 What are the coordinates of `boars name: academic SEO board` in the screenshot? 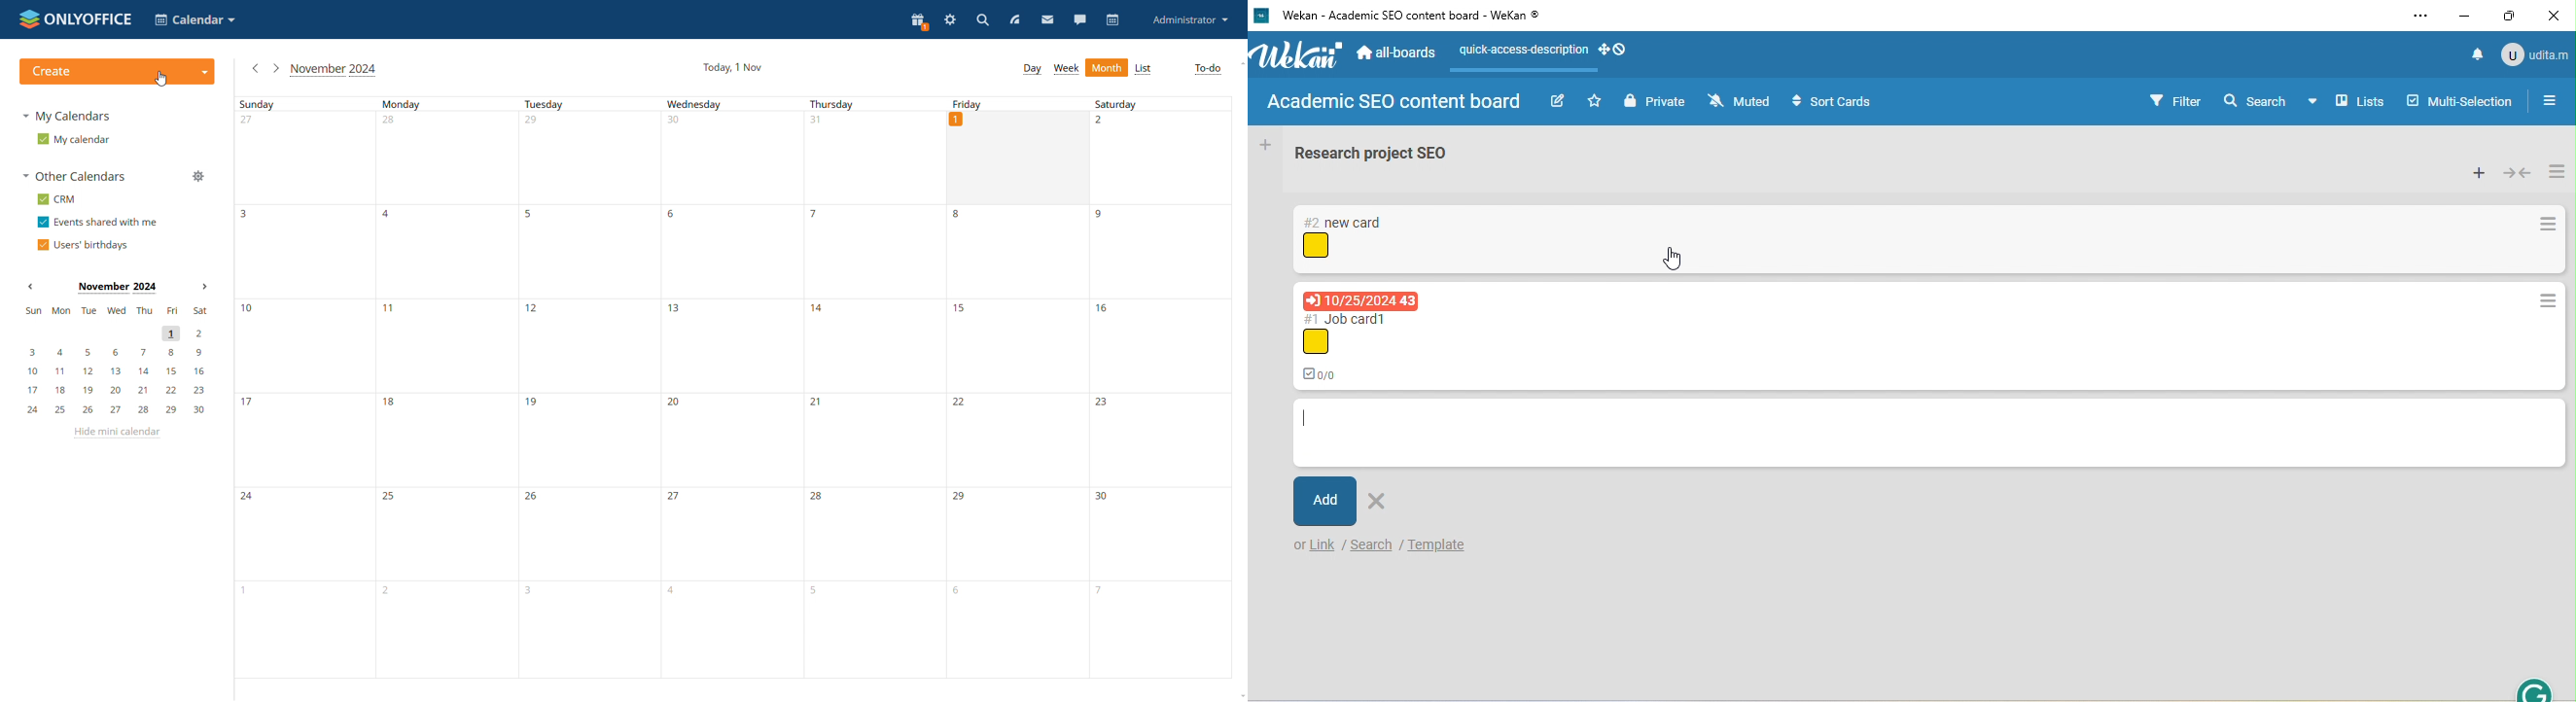 It's located at (1393, 103).